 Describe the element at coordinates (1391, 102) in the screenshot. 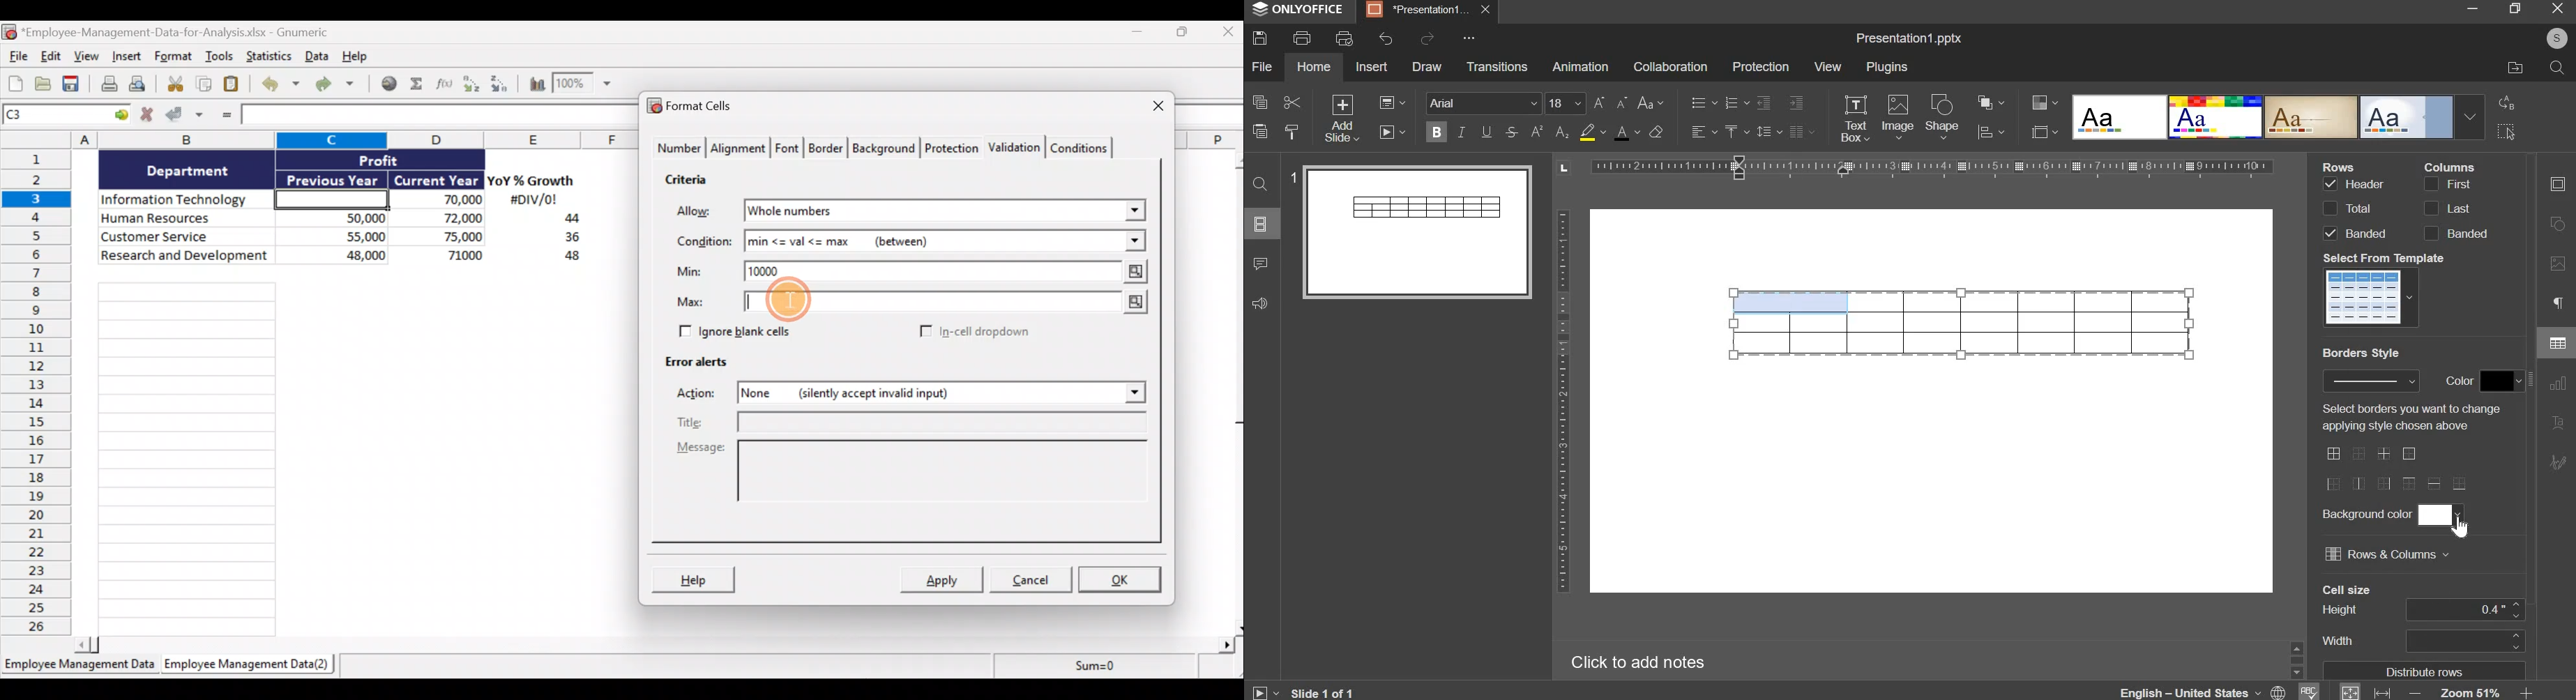

I see `change layout` at that location.